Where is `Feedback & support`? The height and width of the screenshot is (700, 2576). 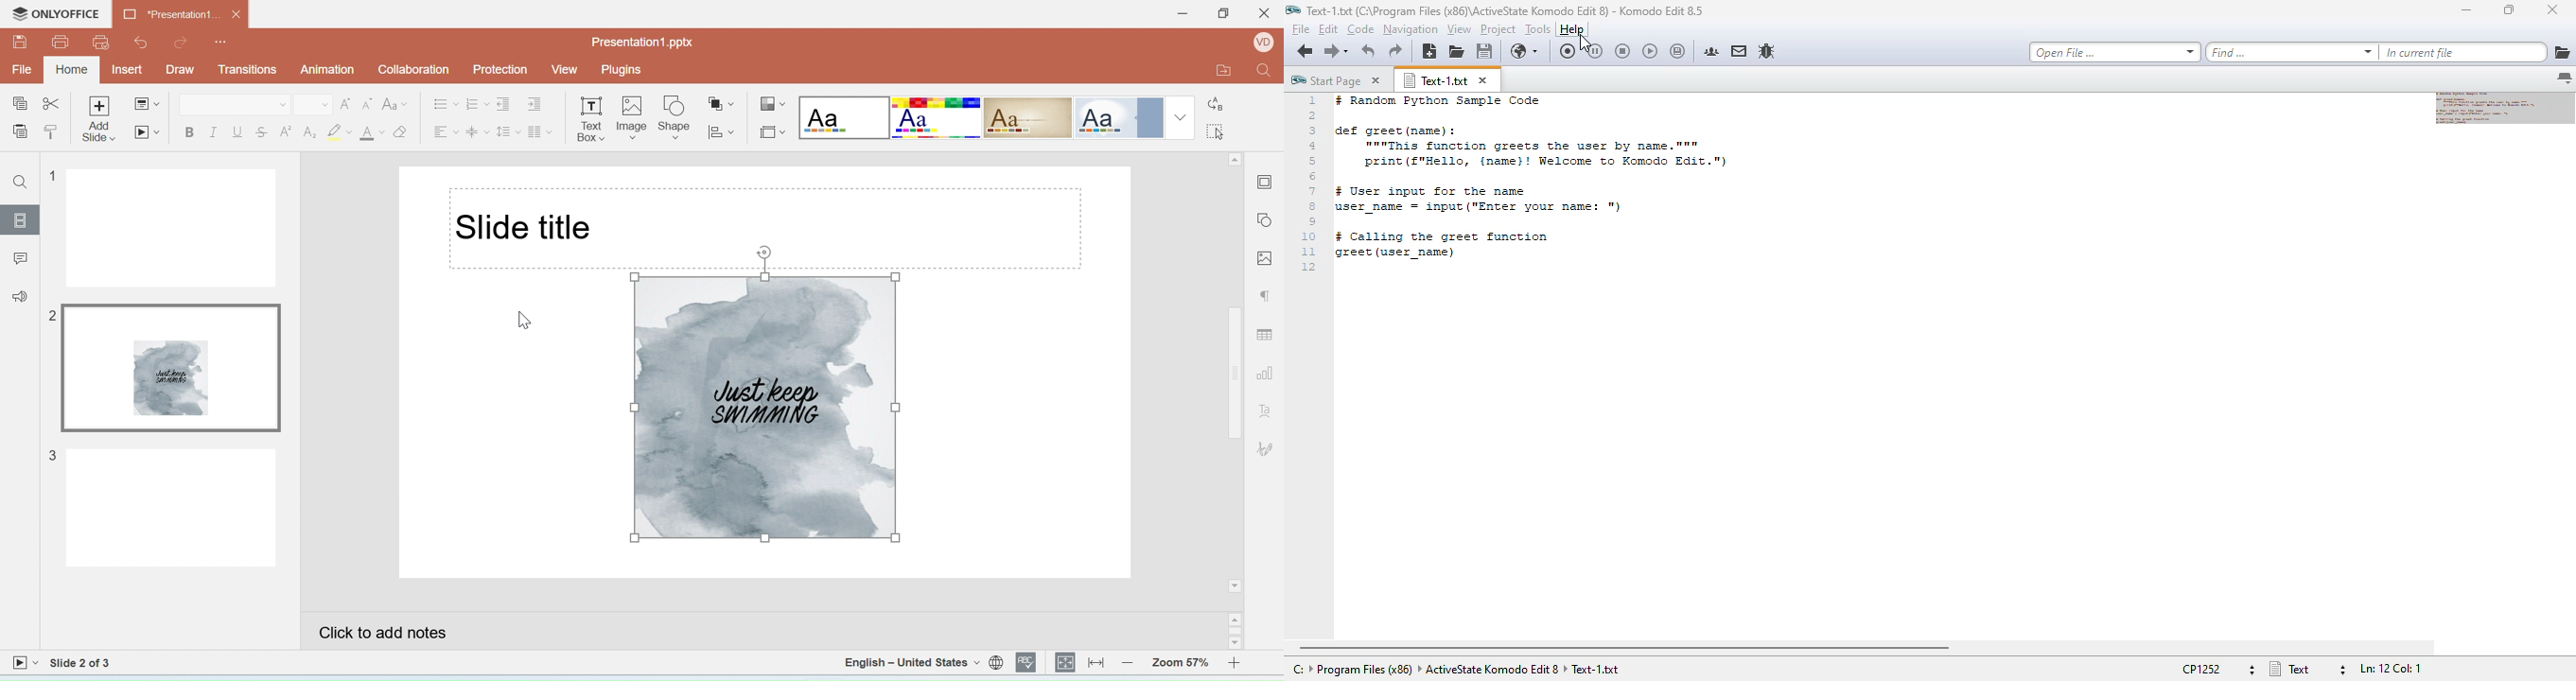 Feedback & support is located at coordinates (19, 295).